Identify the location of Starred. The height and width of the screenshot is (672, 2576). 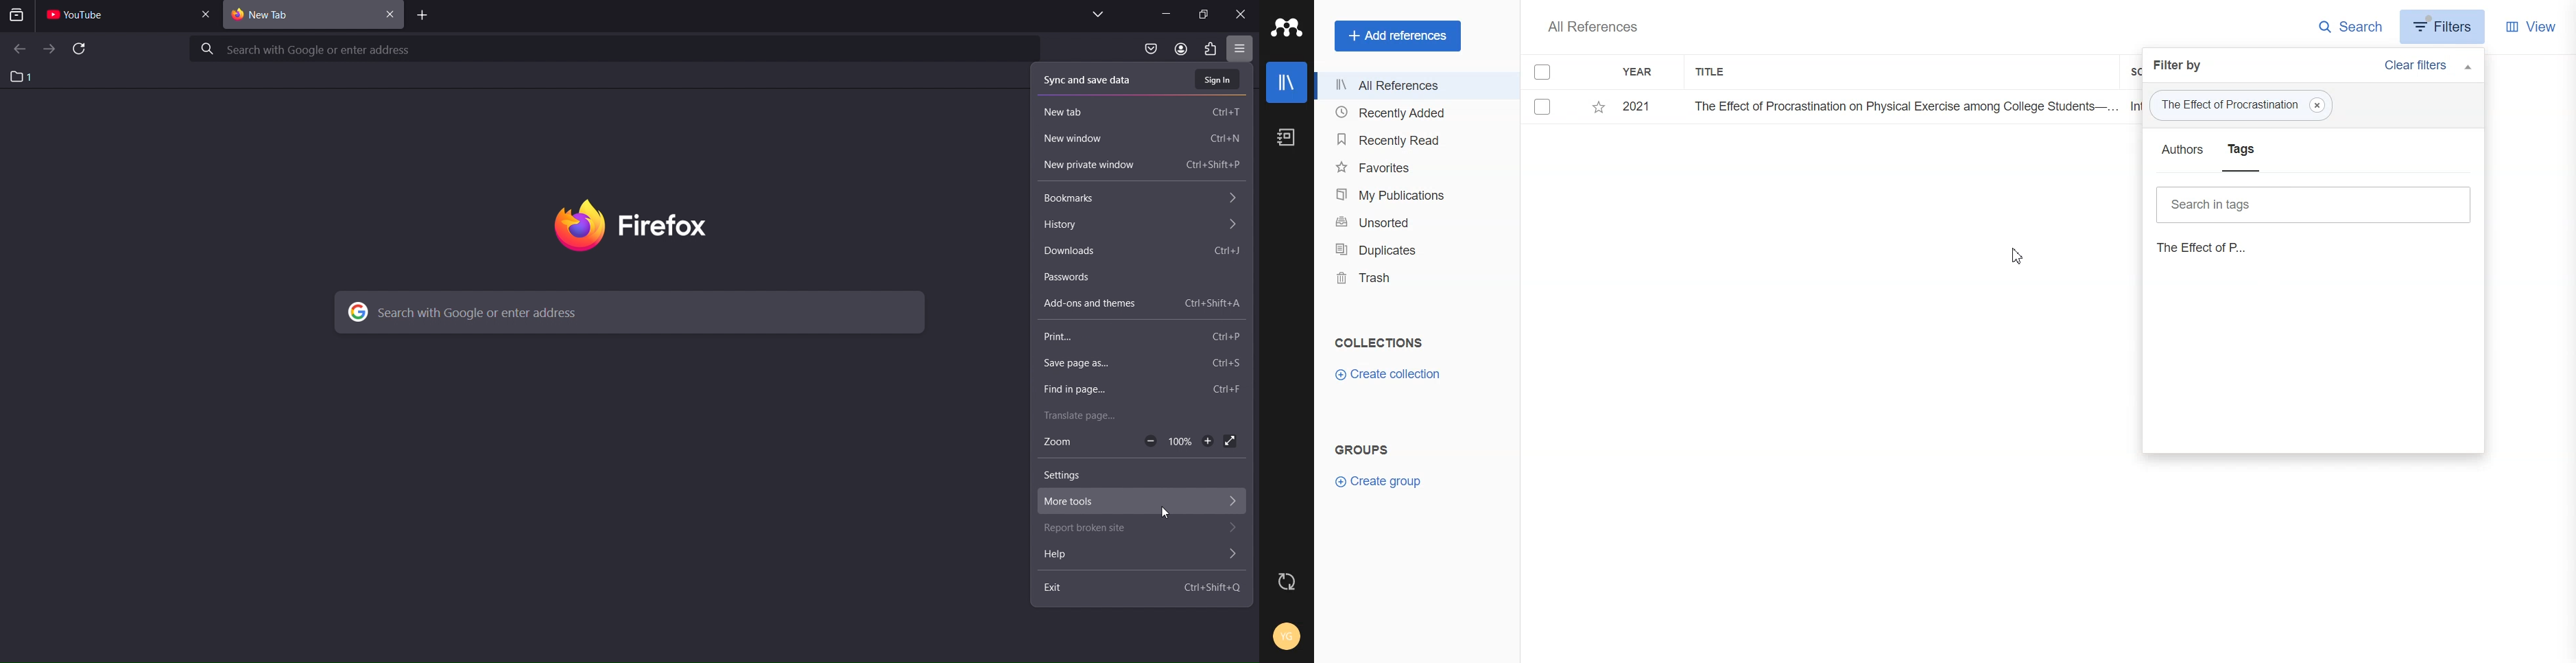
(1600, 106).